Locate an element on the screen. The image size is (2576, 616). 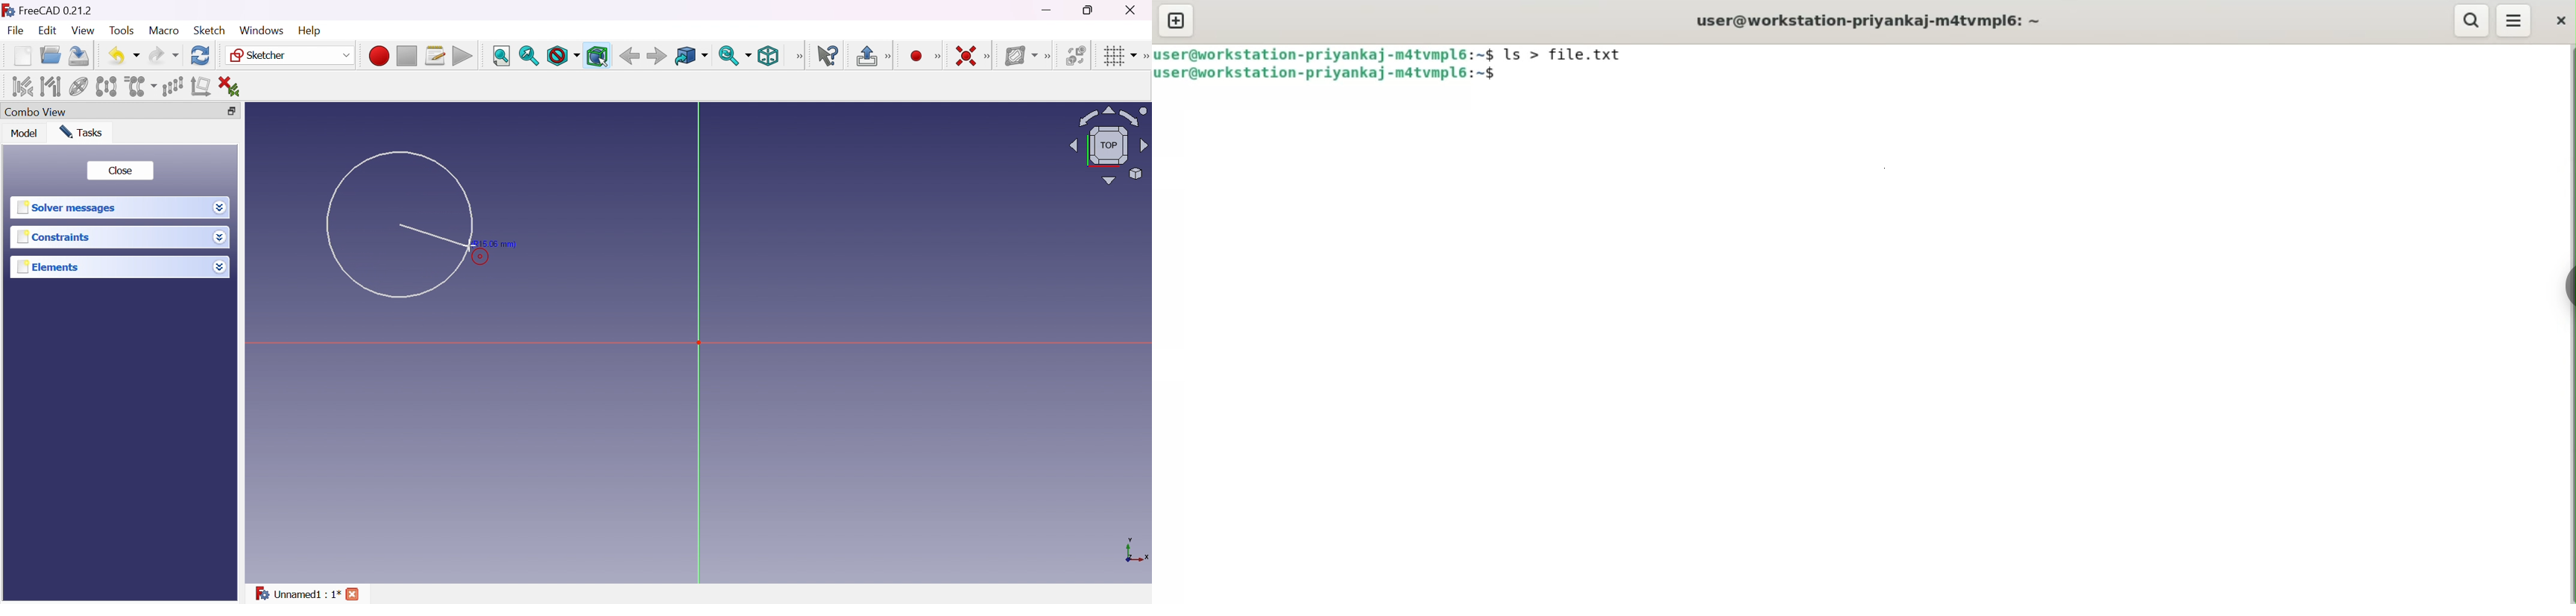
Leave sketch is located at coordinates (874, 56).